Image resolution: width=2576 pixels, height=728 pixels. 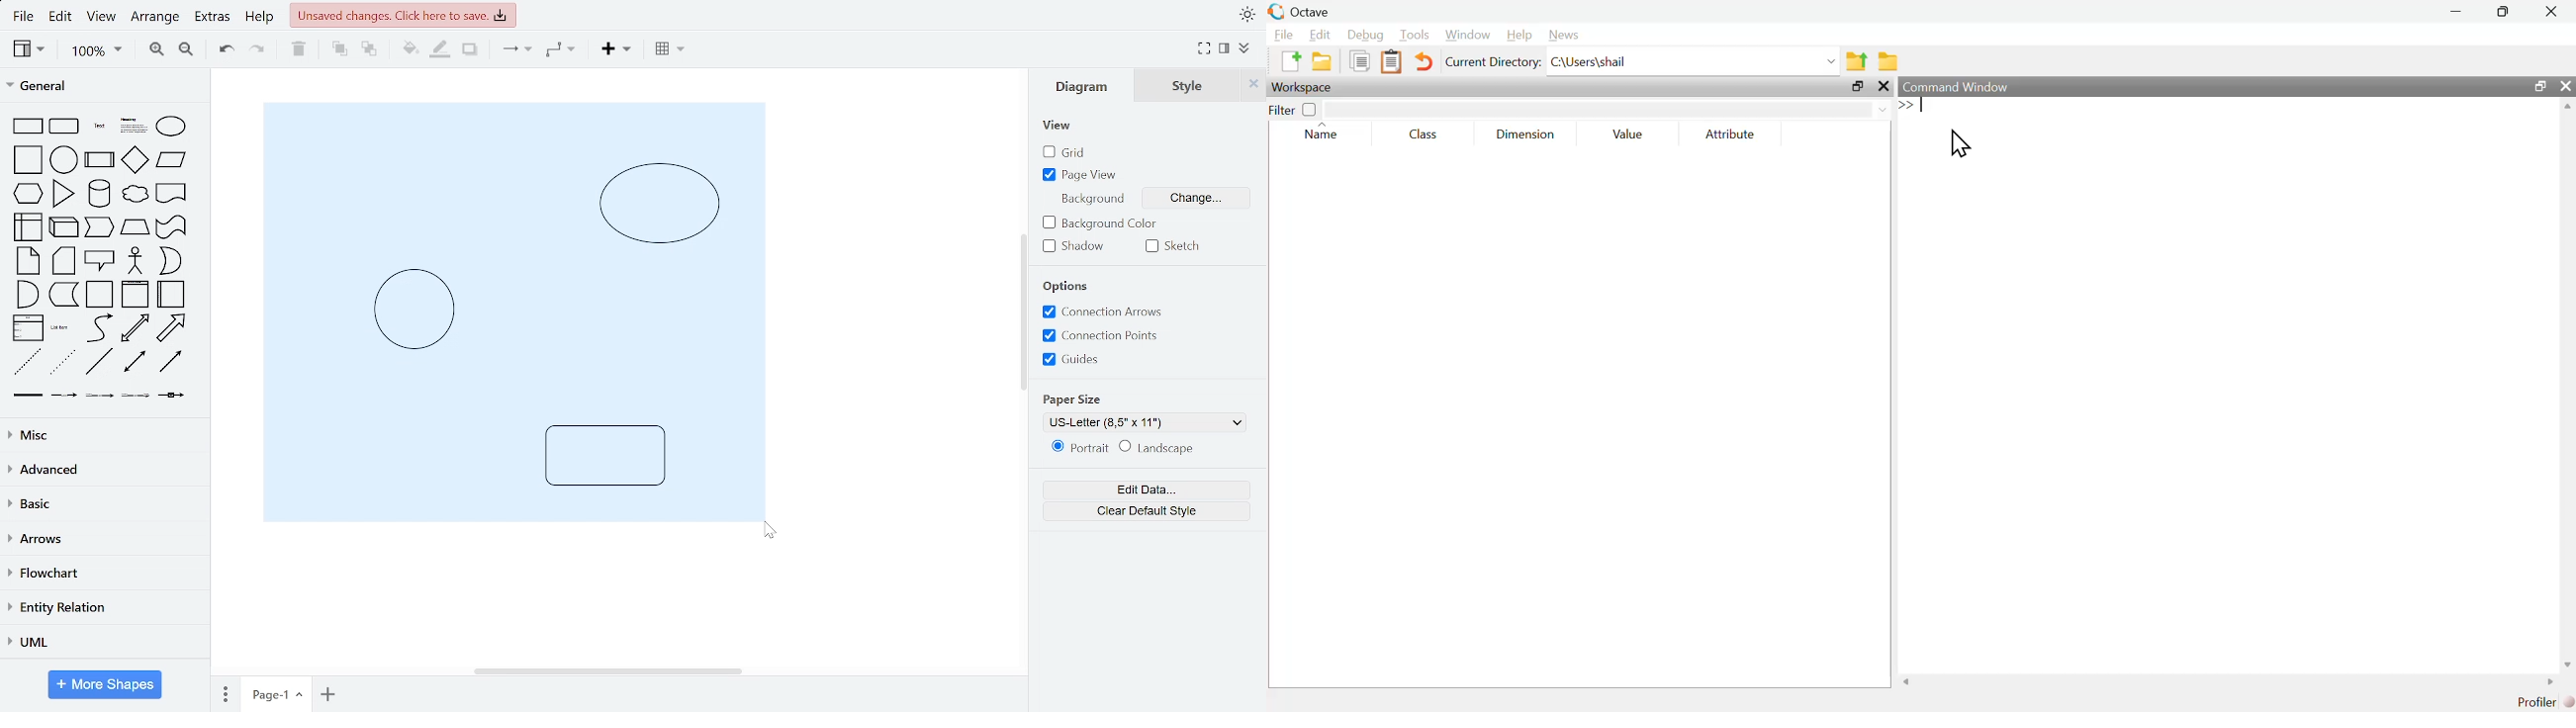 What do you see at coordinates (405, 49) in the screenshot?
I see `fill color` at bounding box center [405, 49].